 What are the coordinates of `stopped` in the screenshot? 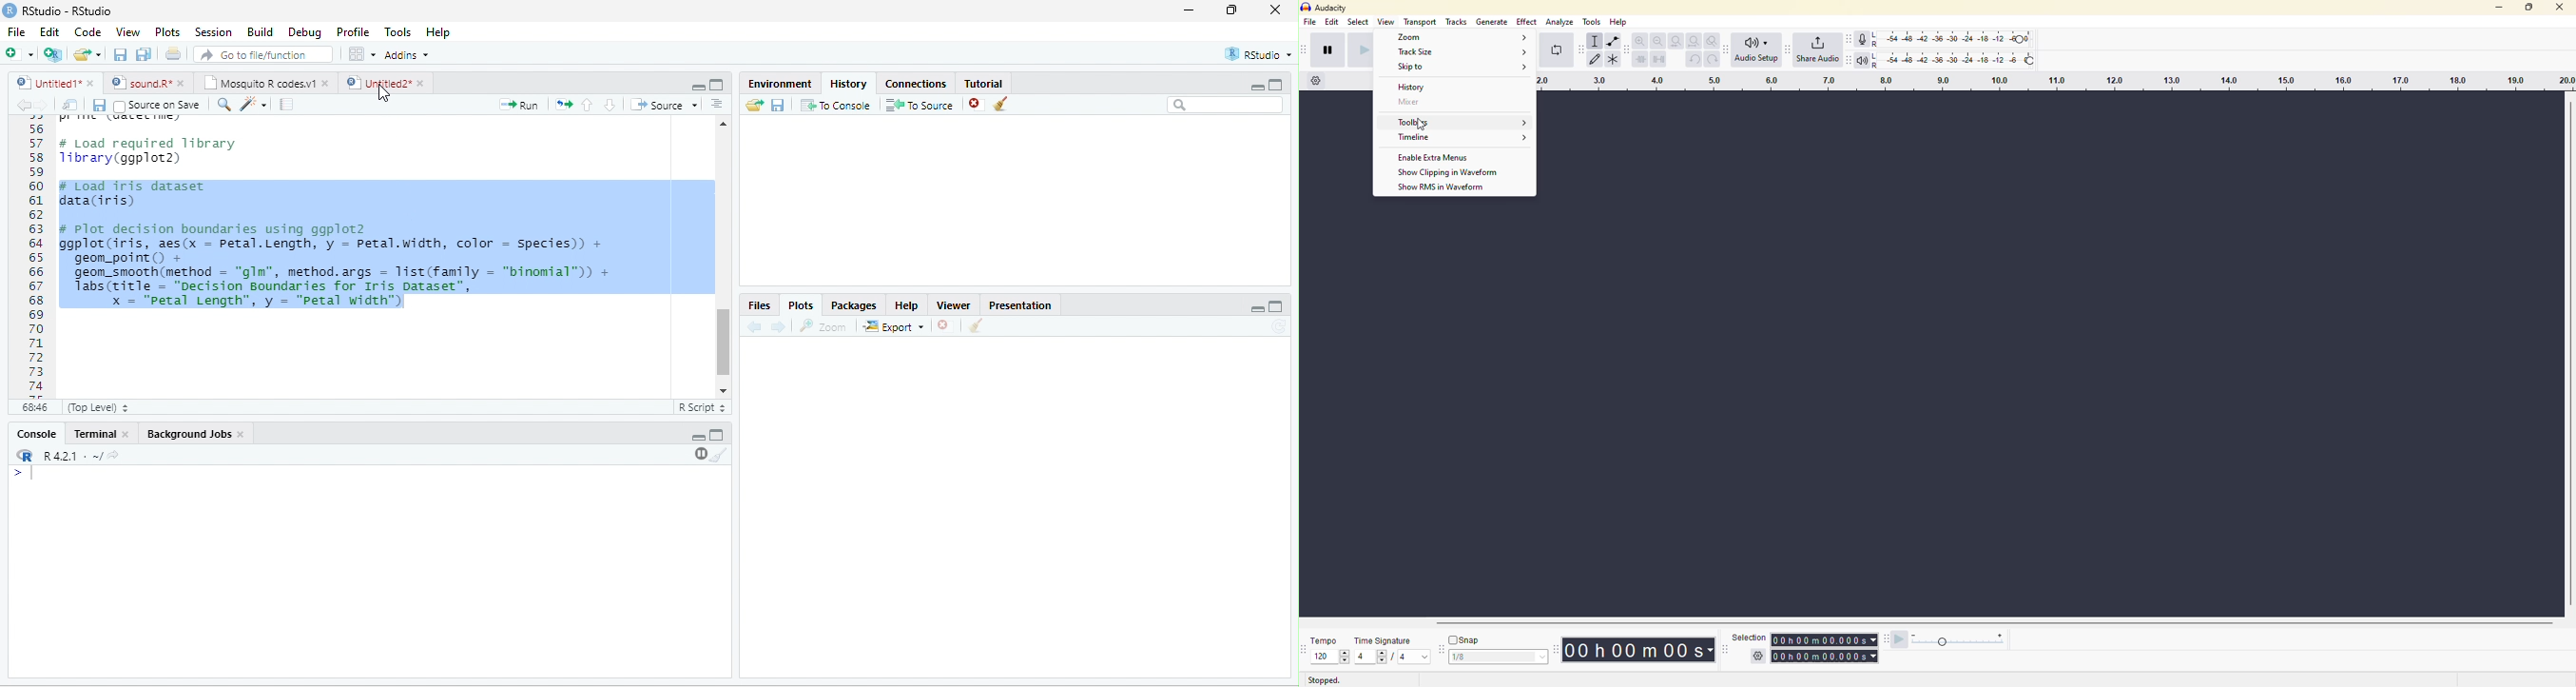 It's located at (1324, 679).